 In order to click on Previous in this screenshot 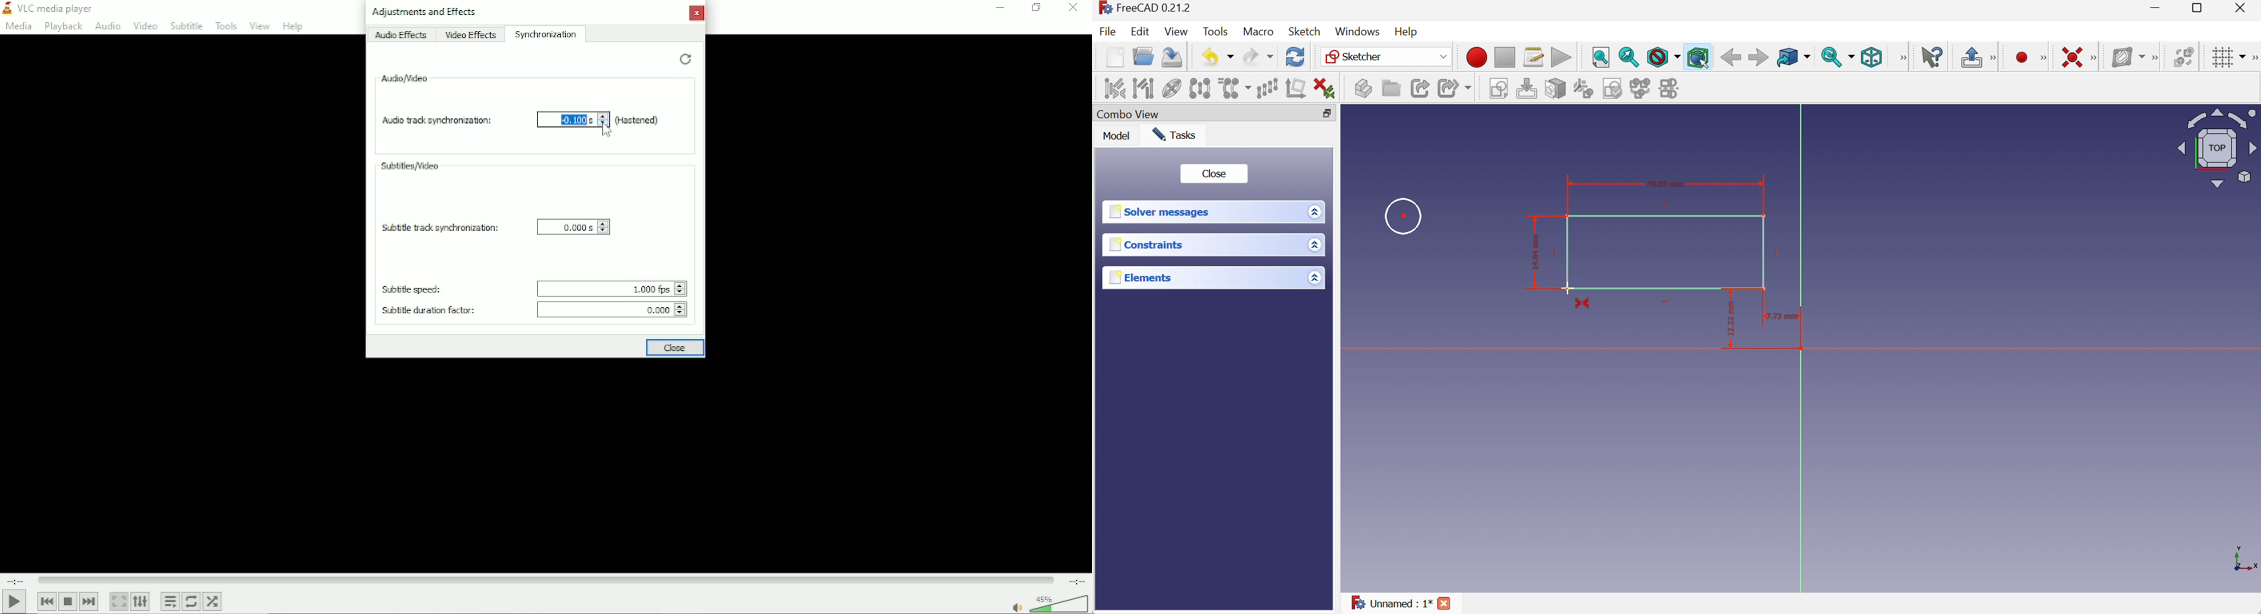, I will do `click(47, 602)`.